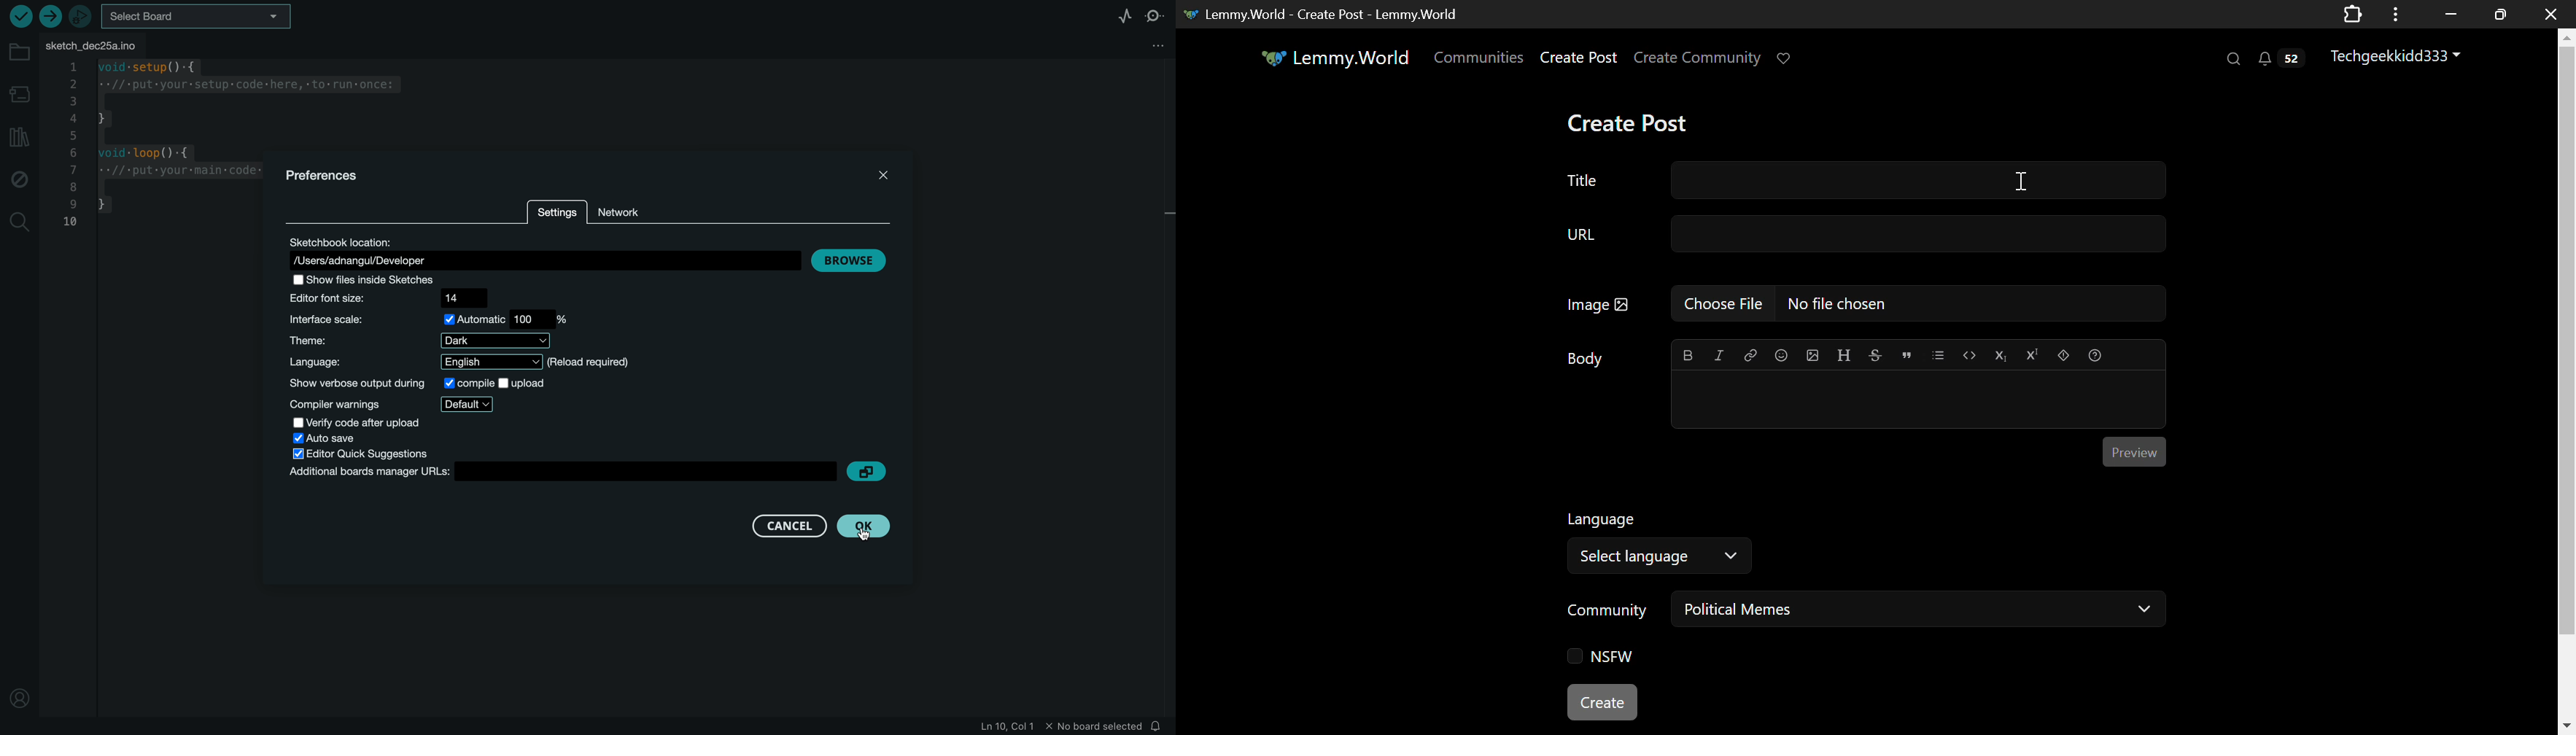 The width and height of the screenshot is (2576, 756). I want to click on Cursor on Title Textbox, so click(2019, 182).